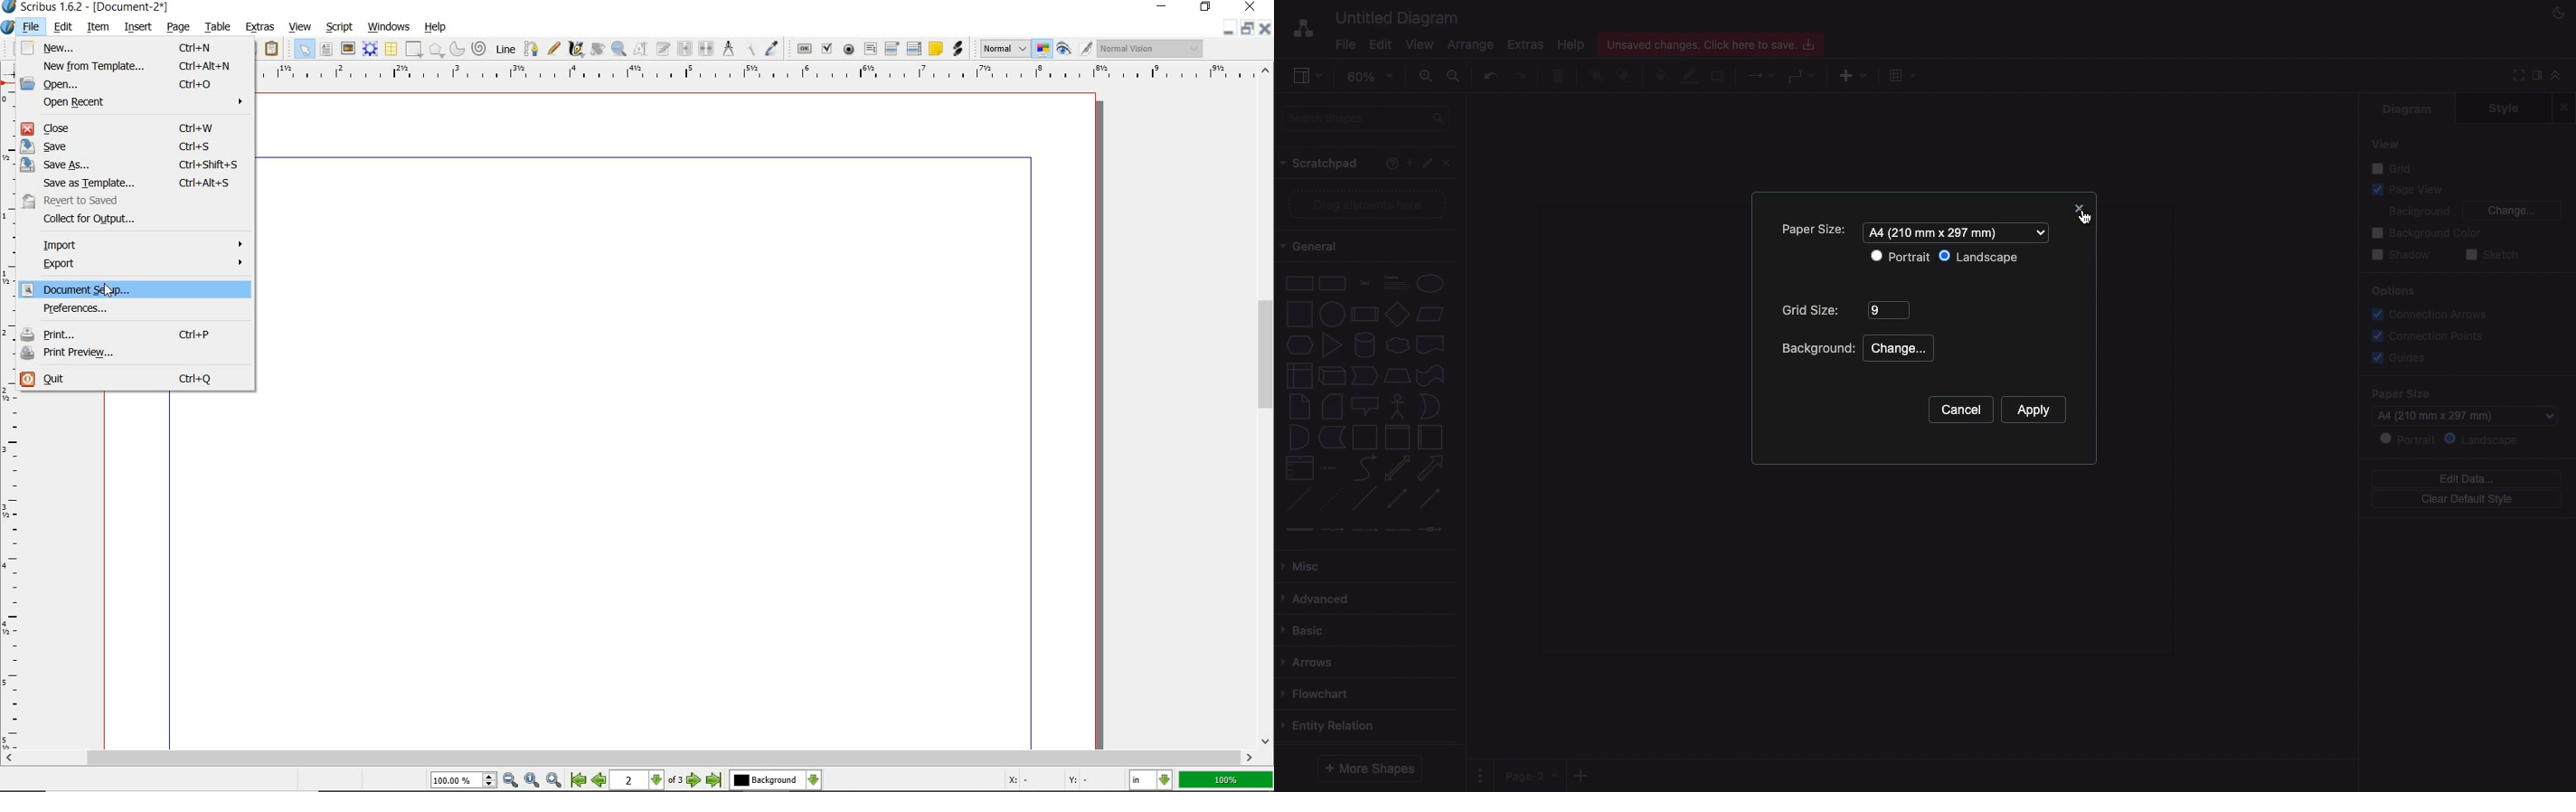 Image resolution: width=2576 pixels, height=812 pixels. I want to click on Extras, so click(1528, 45).